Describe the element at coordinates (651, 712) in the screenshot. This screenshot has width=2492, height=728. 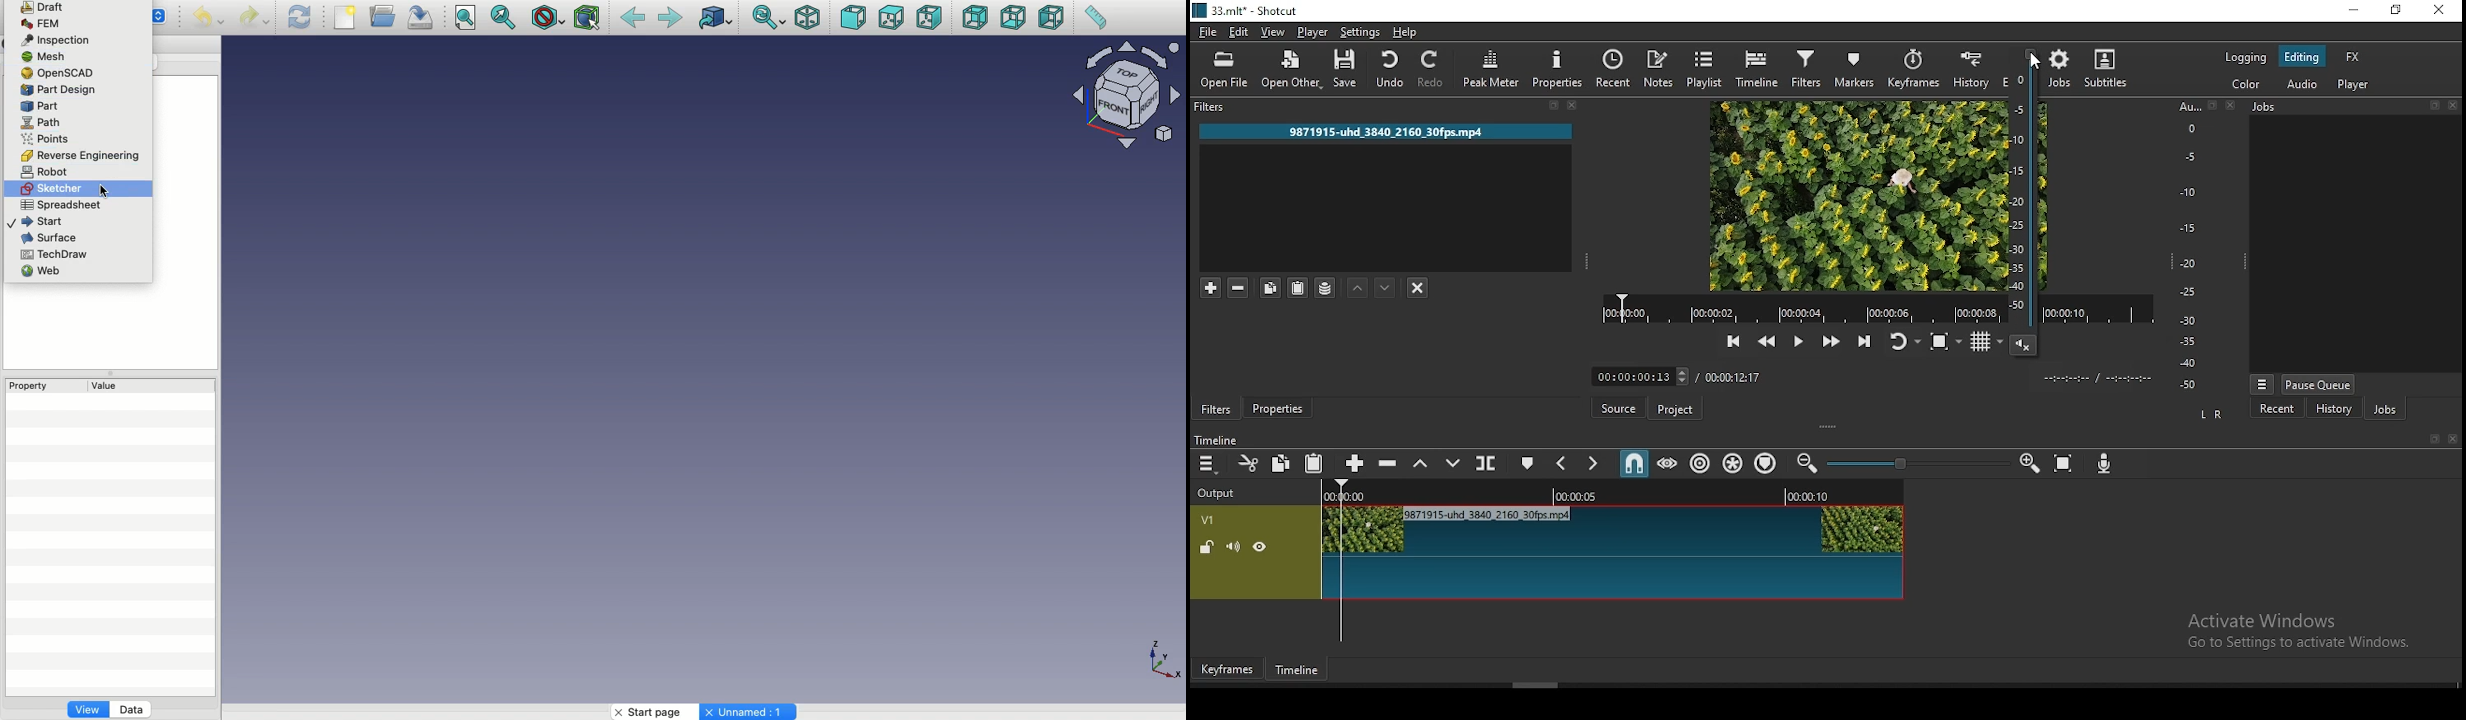
I see `Start page` at that location.